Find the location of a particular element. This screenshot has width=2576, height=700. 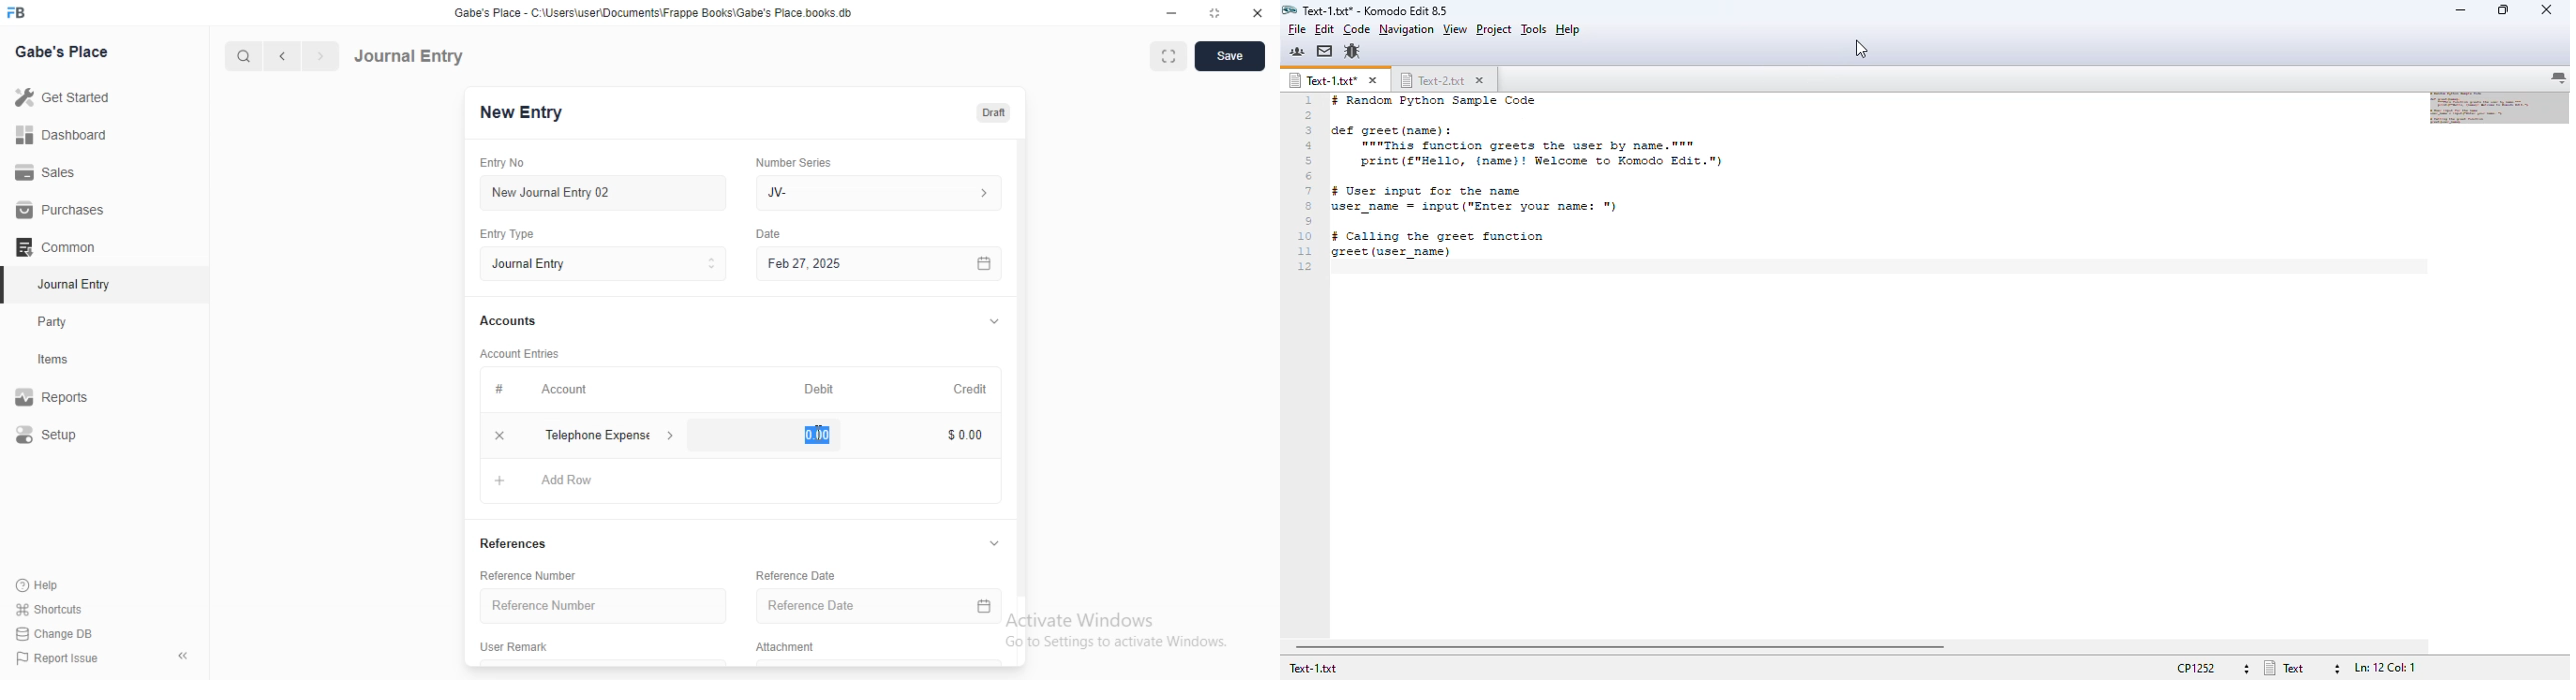

Debit is located at coordinates (819, 390).